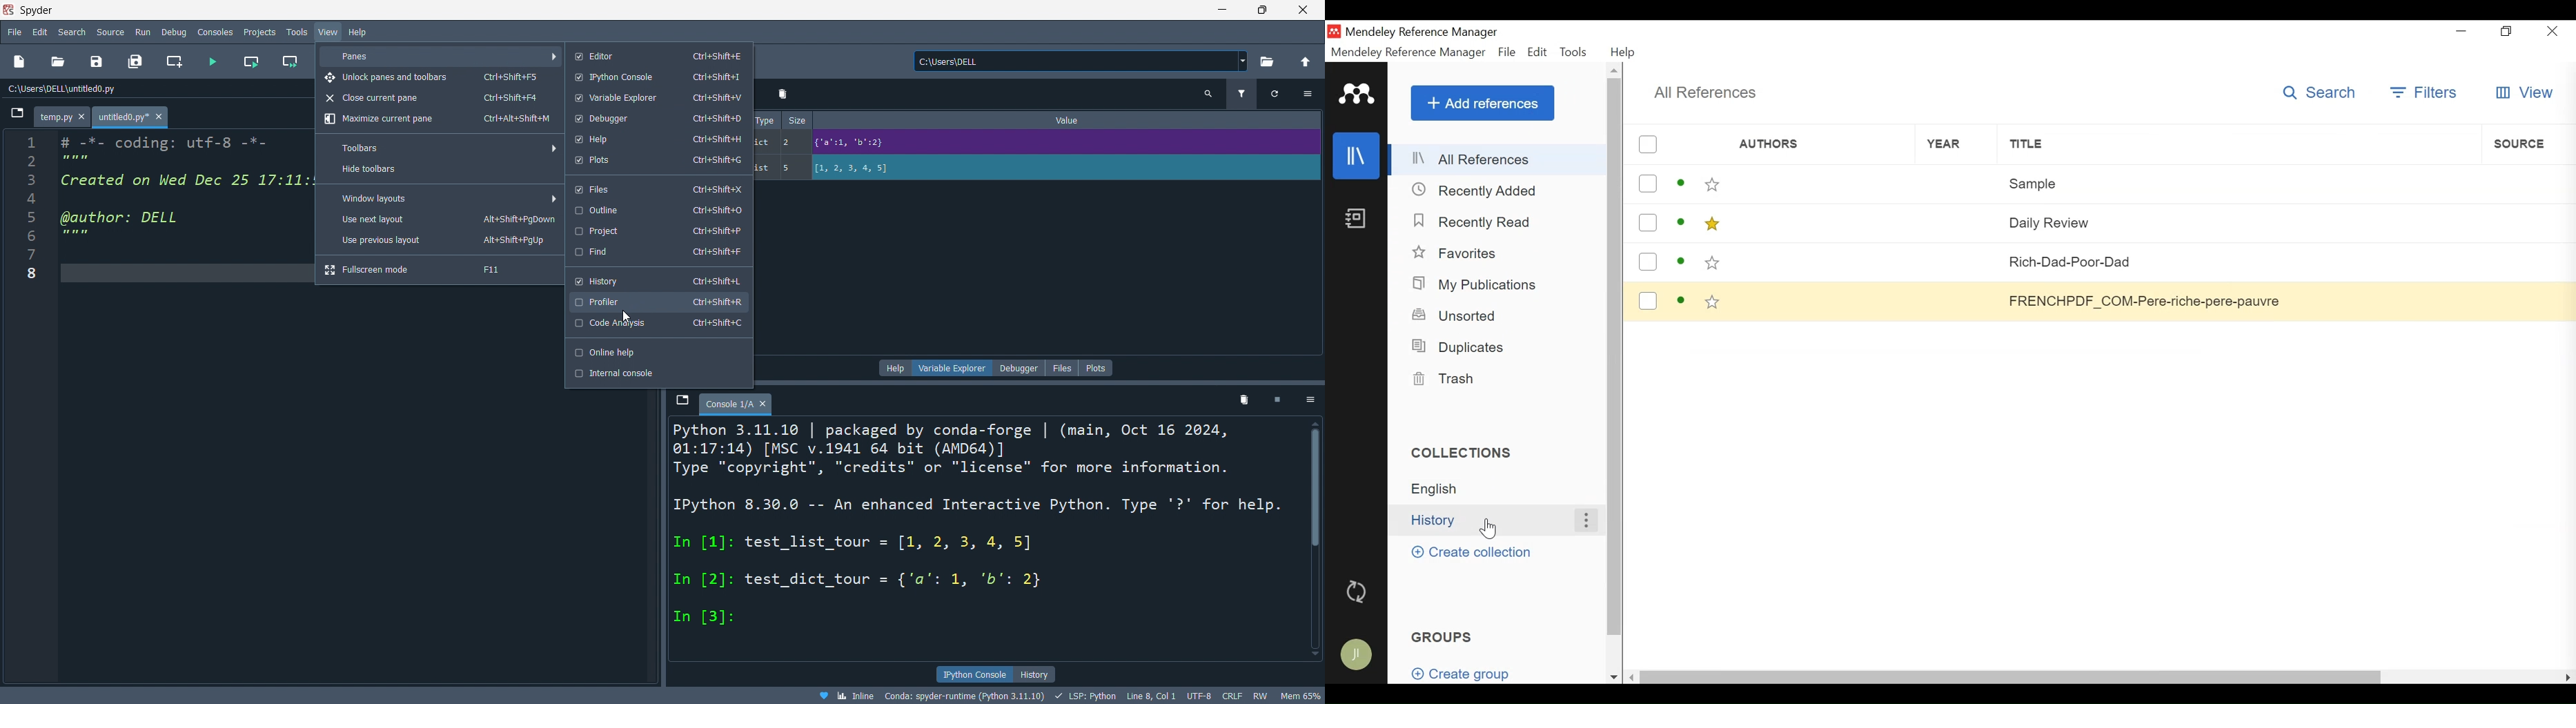 The height and width of the screenshot is (728, 2576). What do you see at coordinates (61, 117) in the screenshot?
I see `tab - temp.py` at bounding box center [61, 117].